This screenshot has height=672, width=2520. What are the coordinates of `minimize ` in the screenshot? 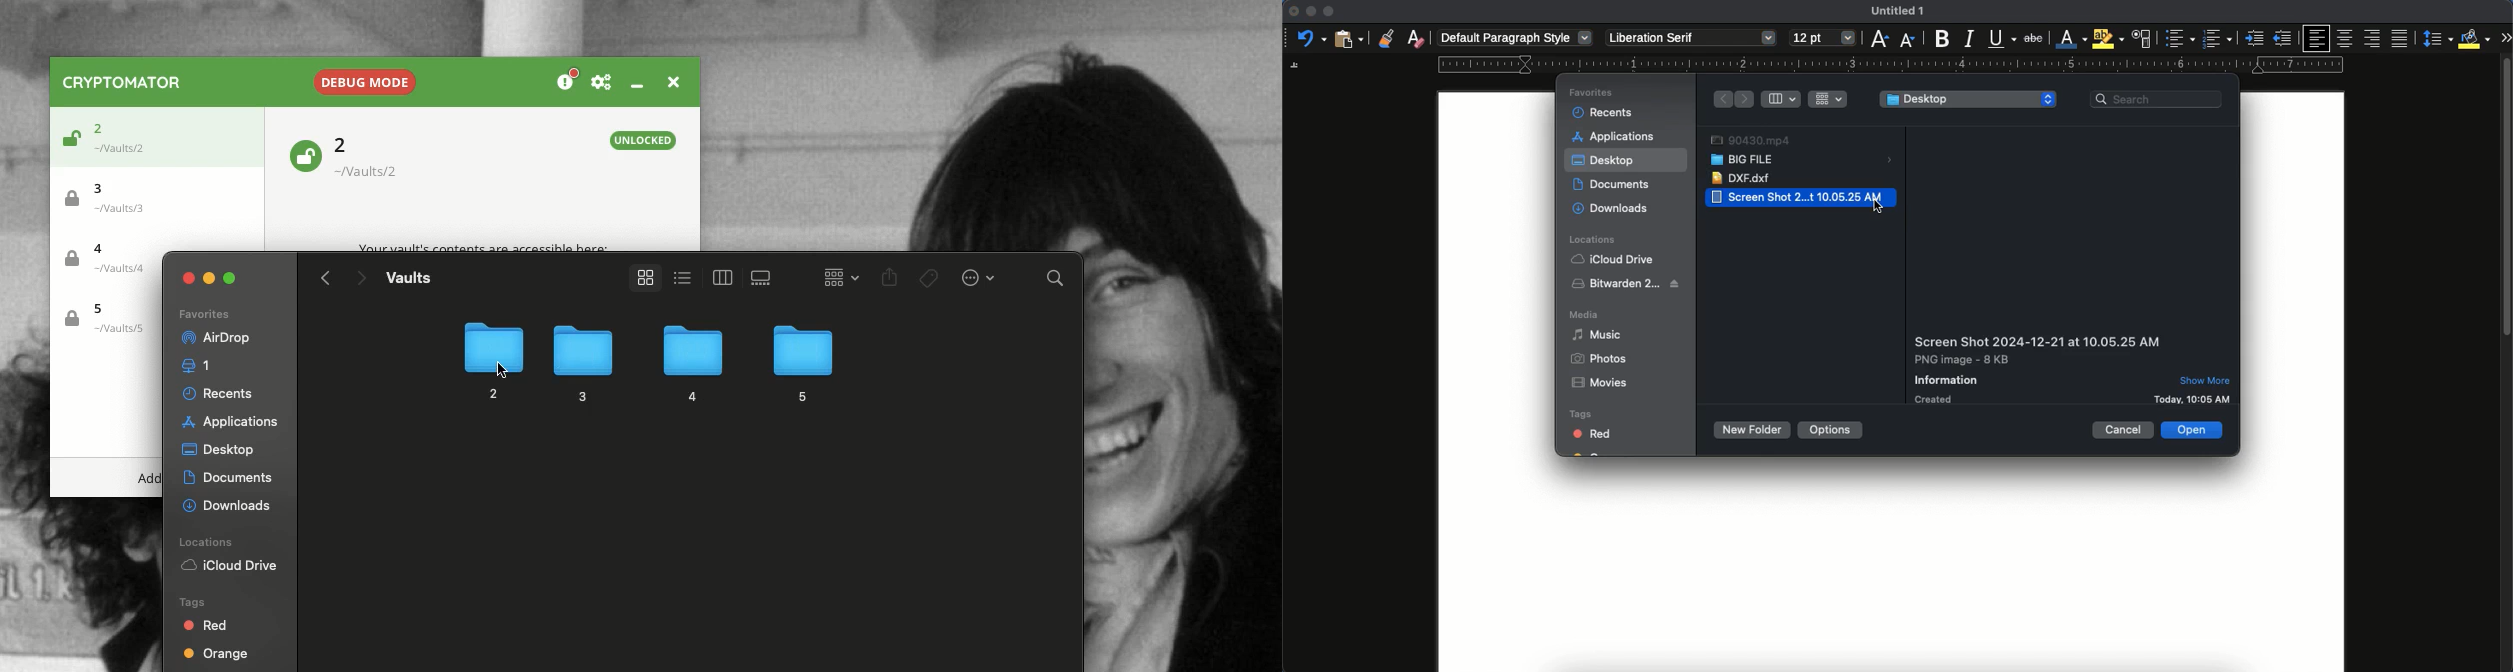 It's located at (1311, 11).